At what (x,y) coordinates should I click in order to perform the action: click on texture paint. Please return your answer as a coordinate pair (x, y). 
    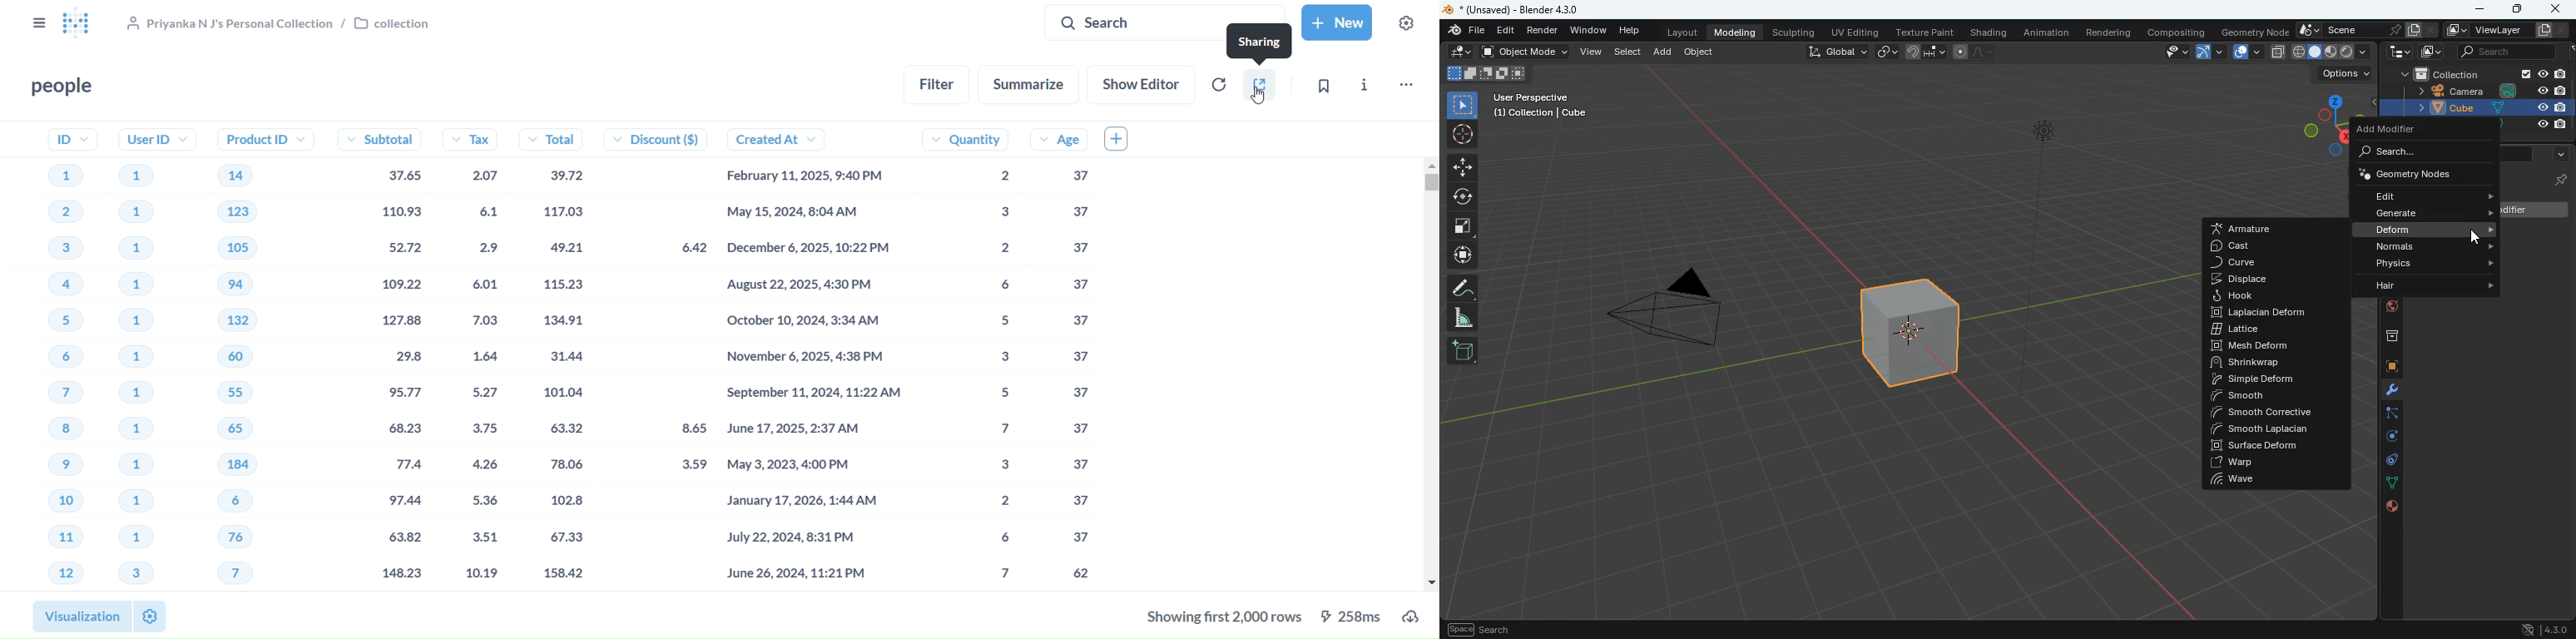
    Looking at the image, I should click on (1923, 30).